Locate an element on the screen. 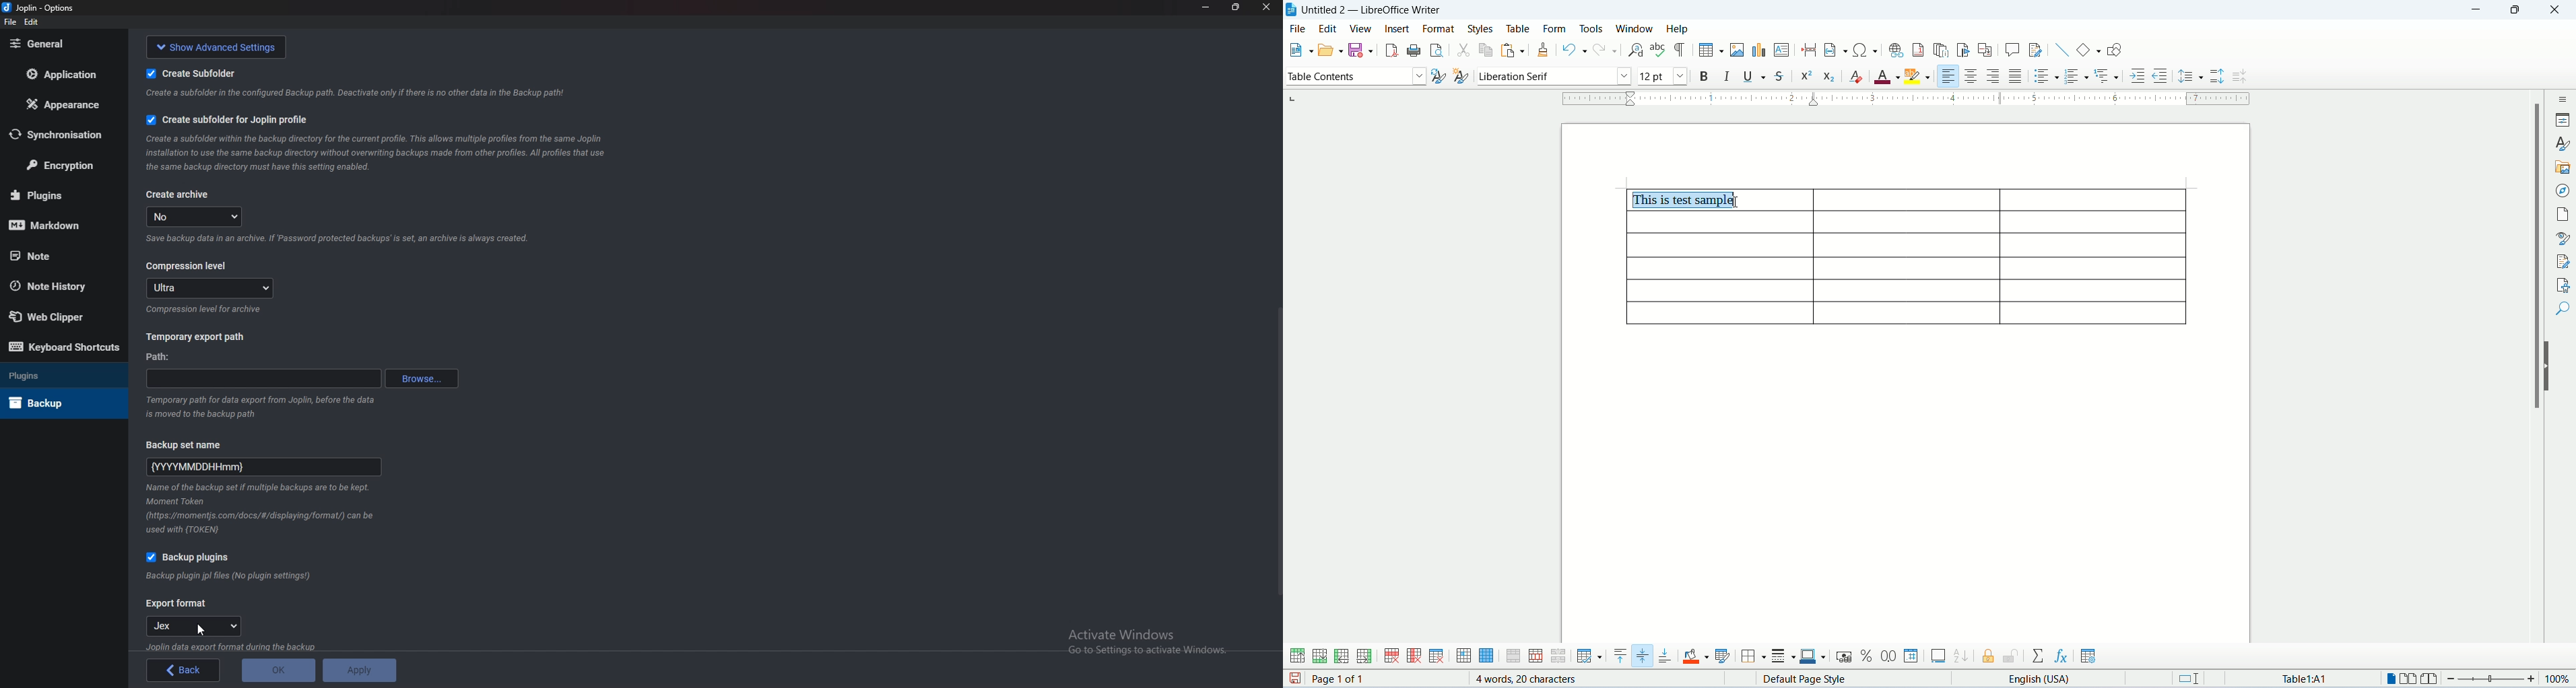 The image size is (2576, 700). unordered list is located at coordinates (2047, 75).